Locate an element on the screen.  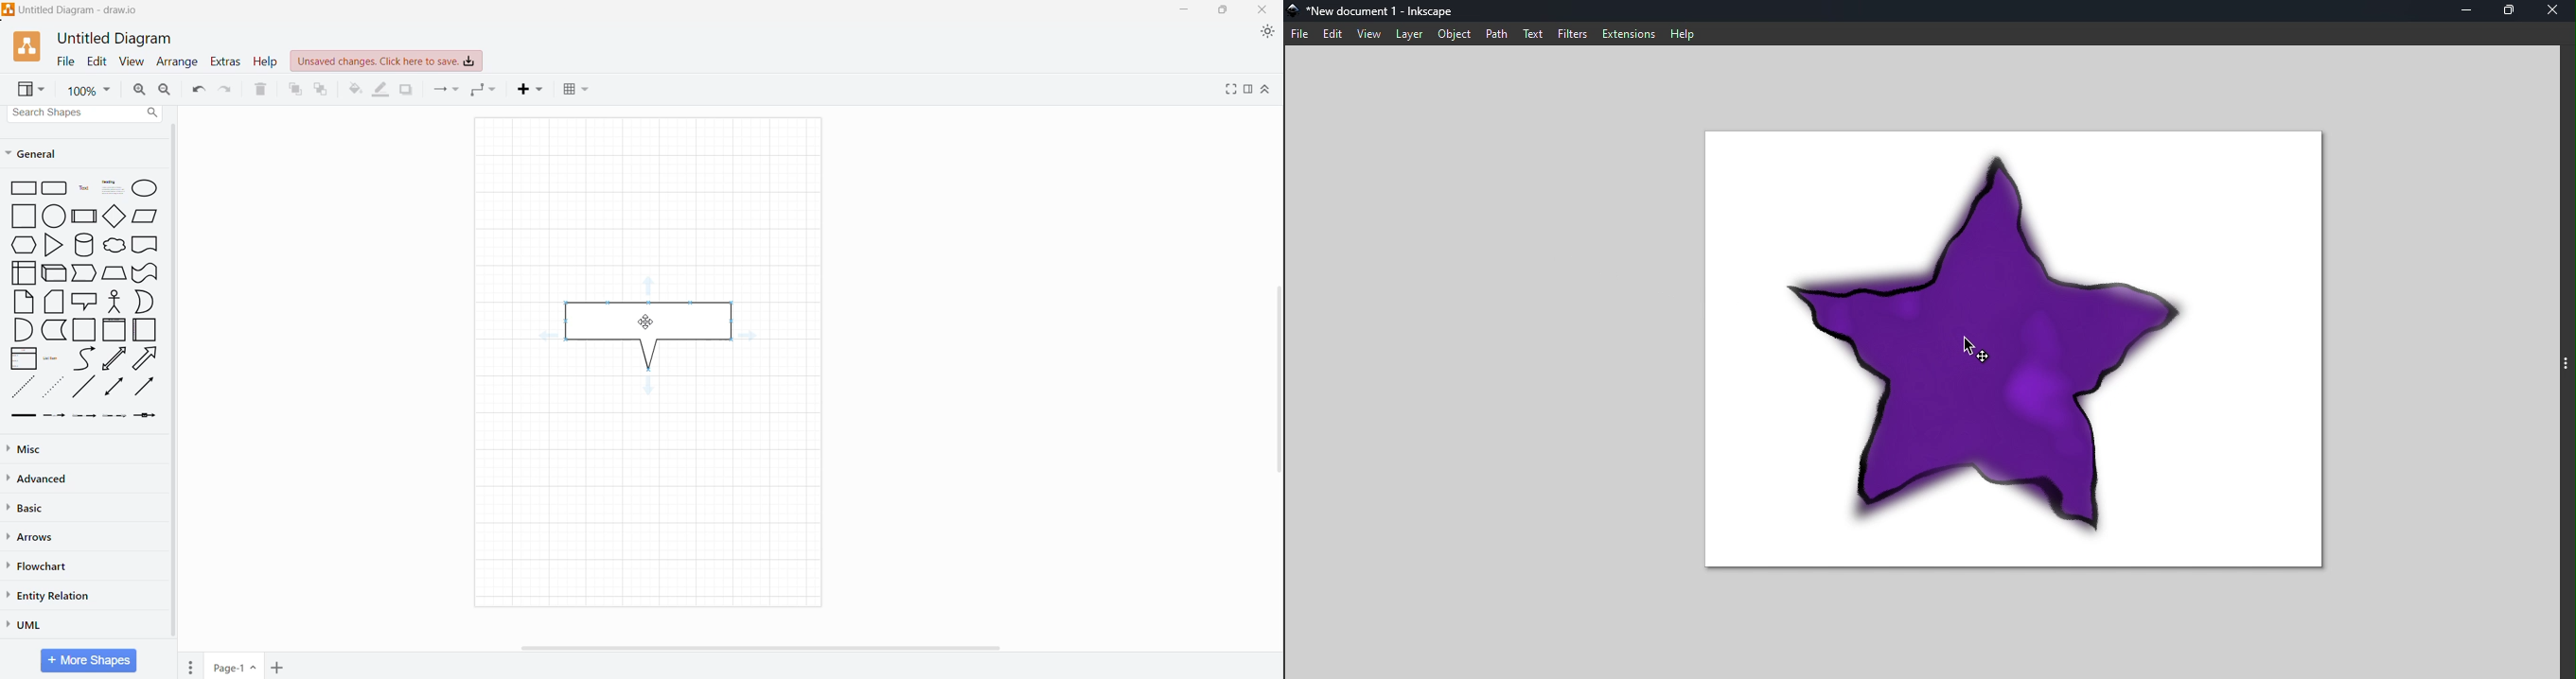
cloud is located at coordinates (113, 243).